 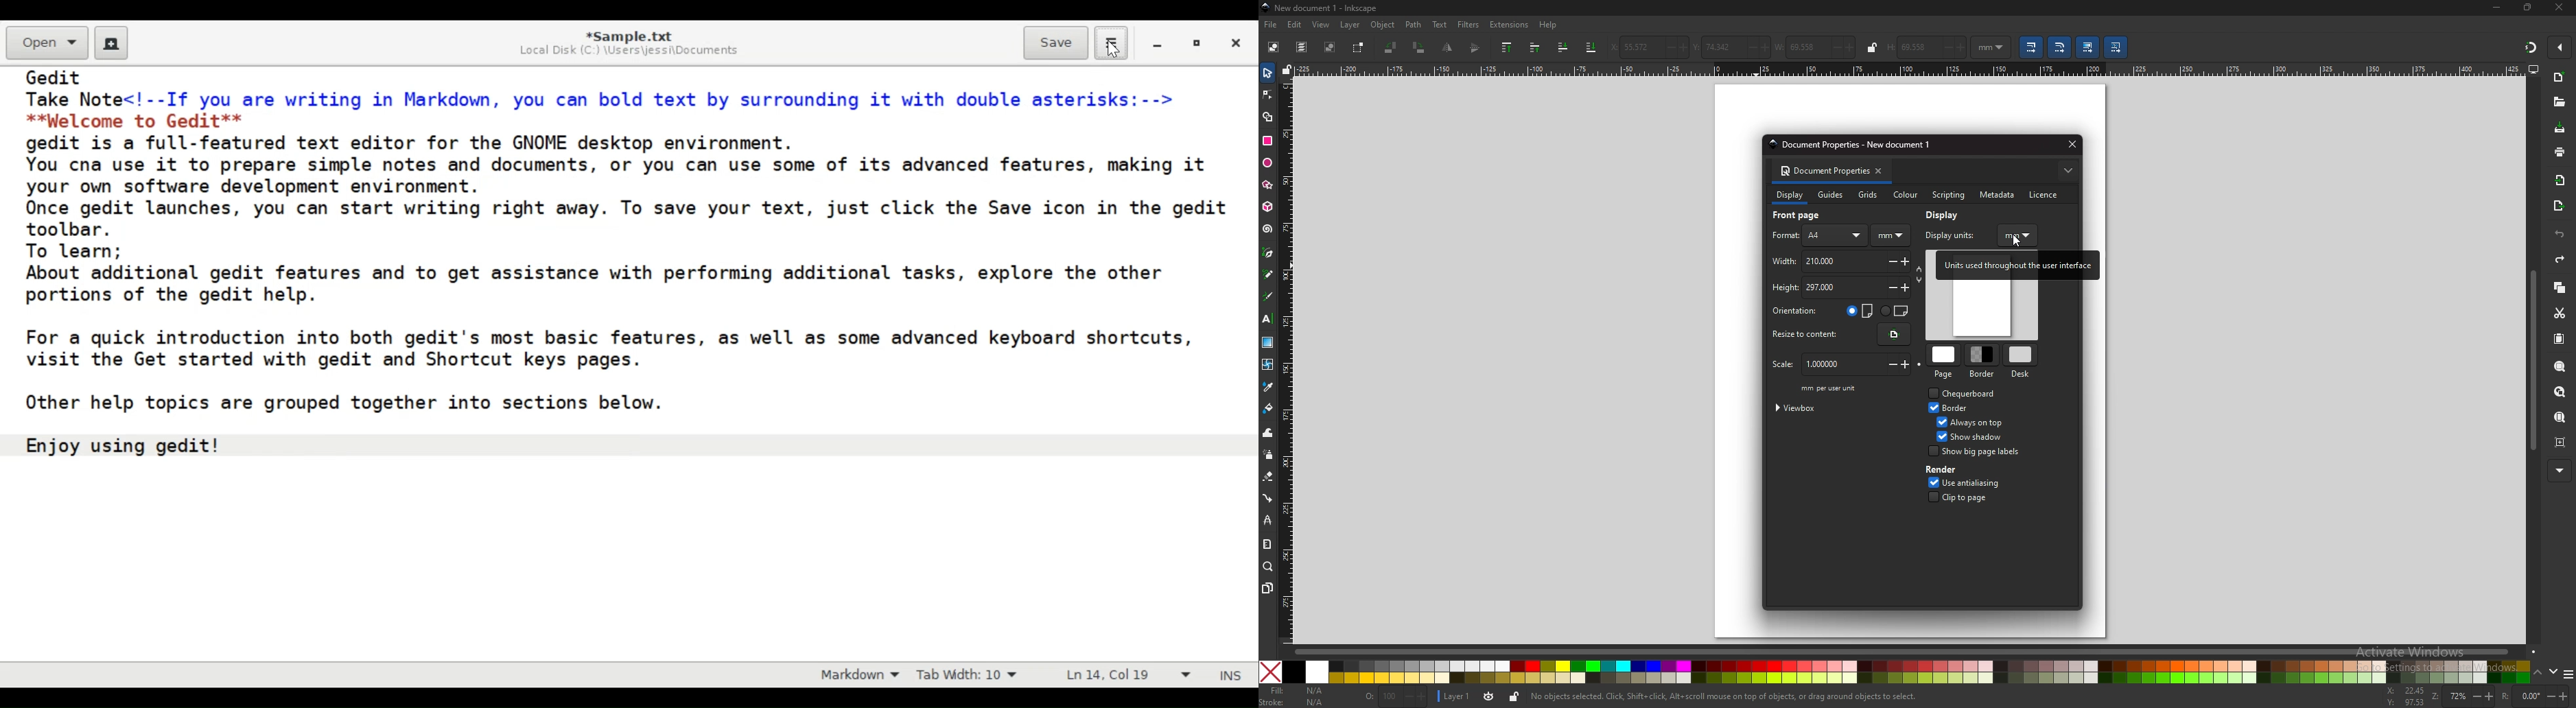 I want to click on document properties, so click(x=1823, y=172).